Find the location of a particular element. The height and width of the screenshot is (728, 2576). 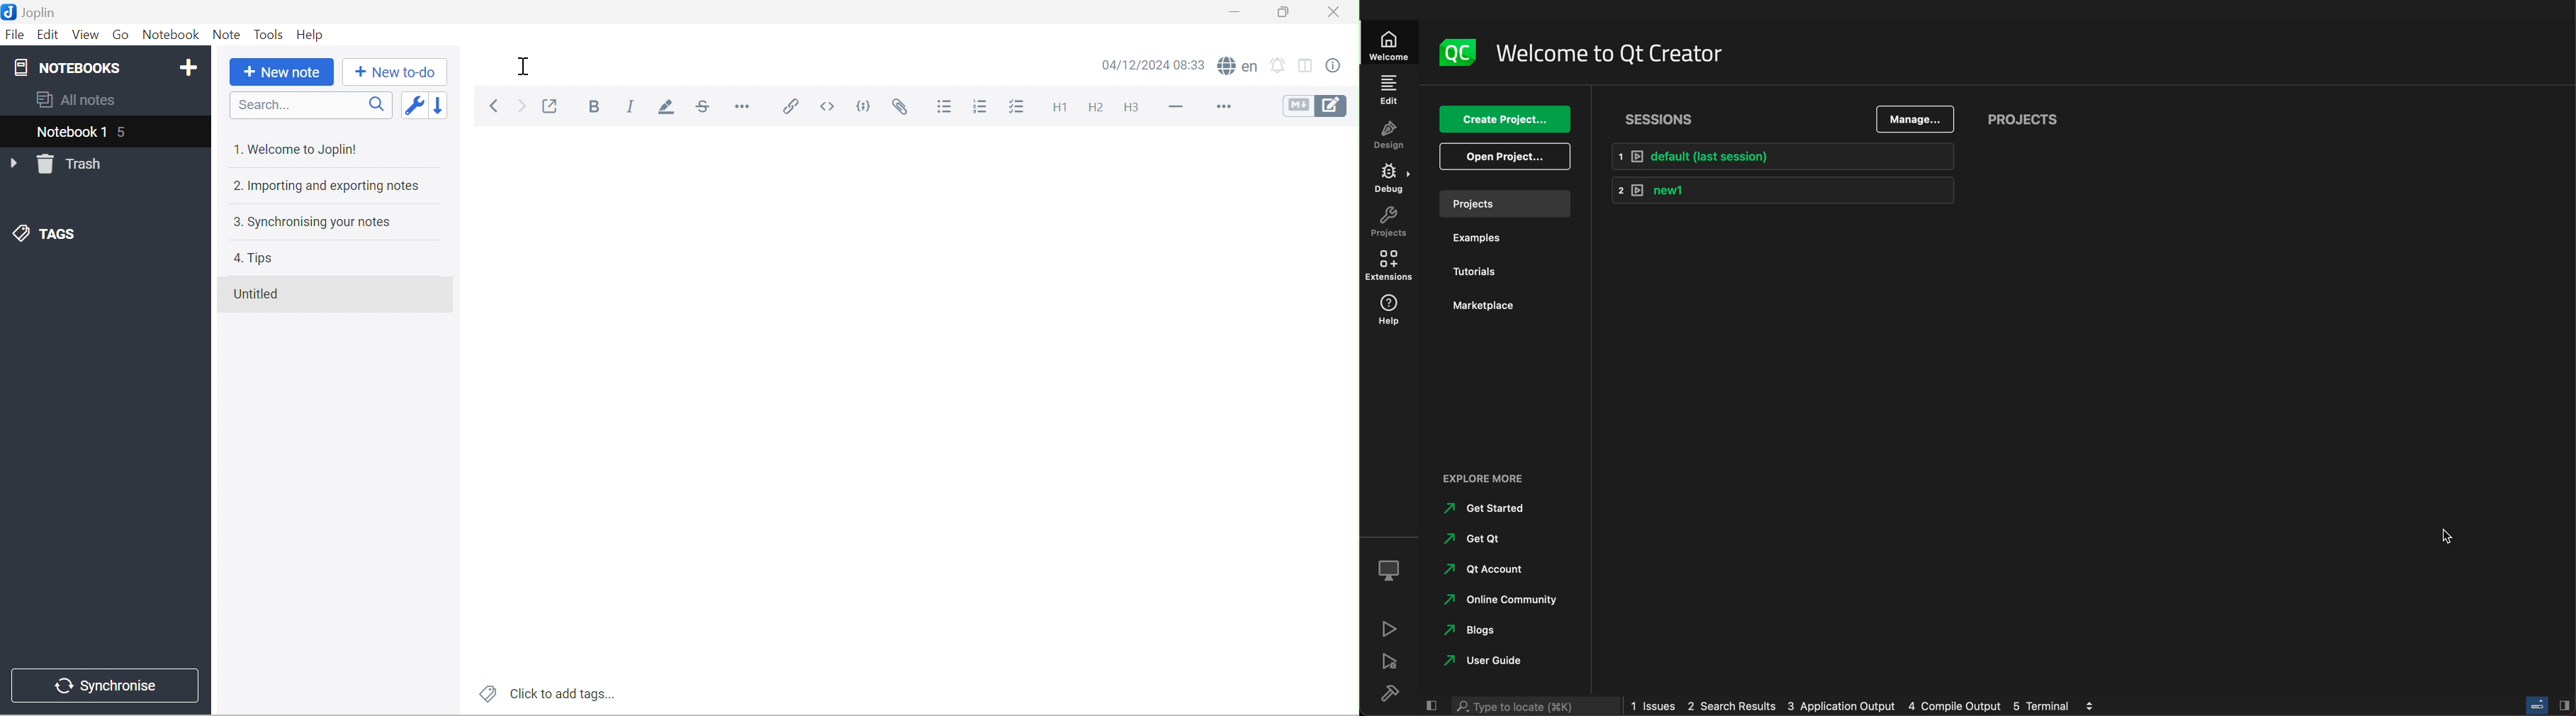

view output is located at coordinates (2091, 703).